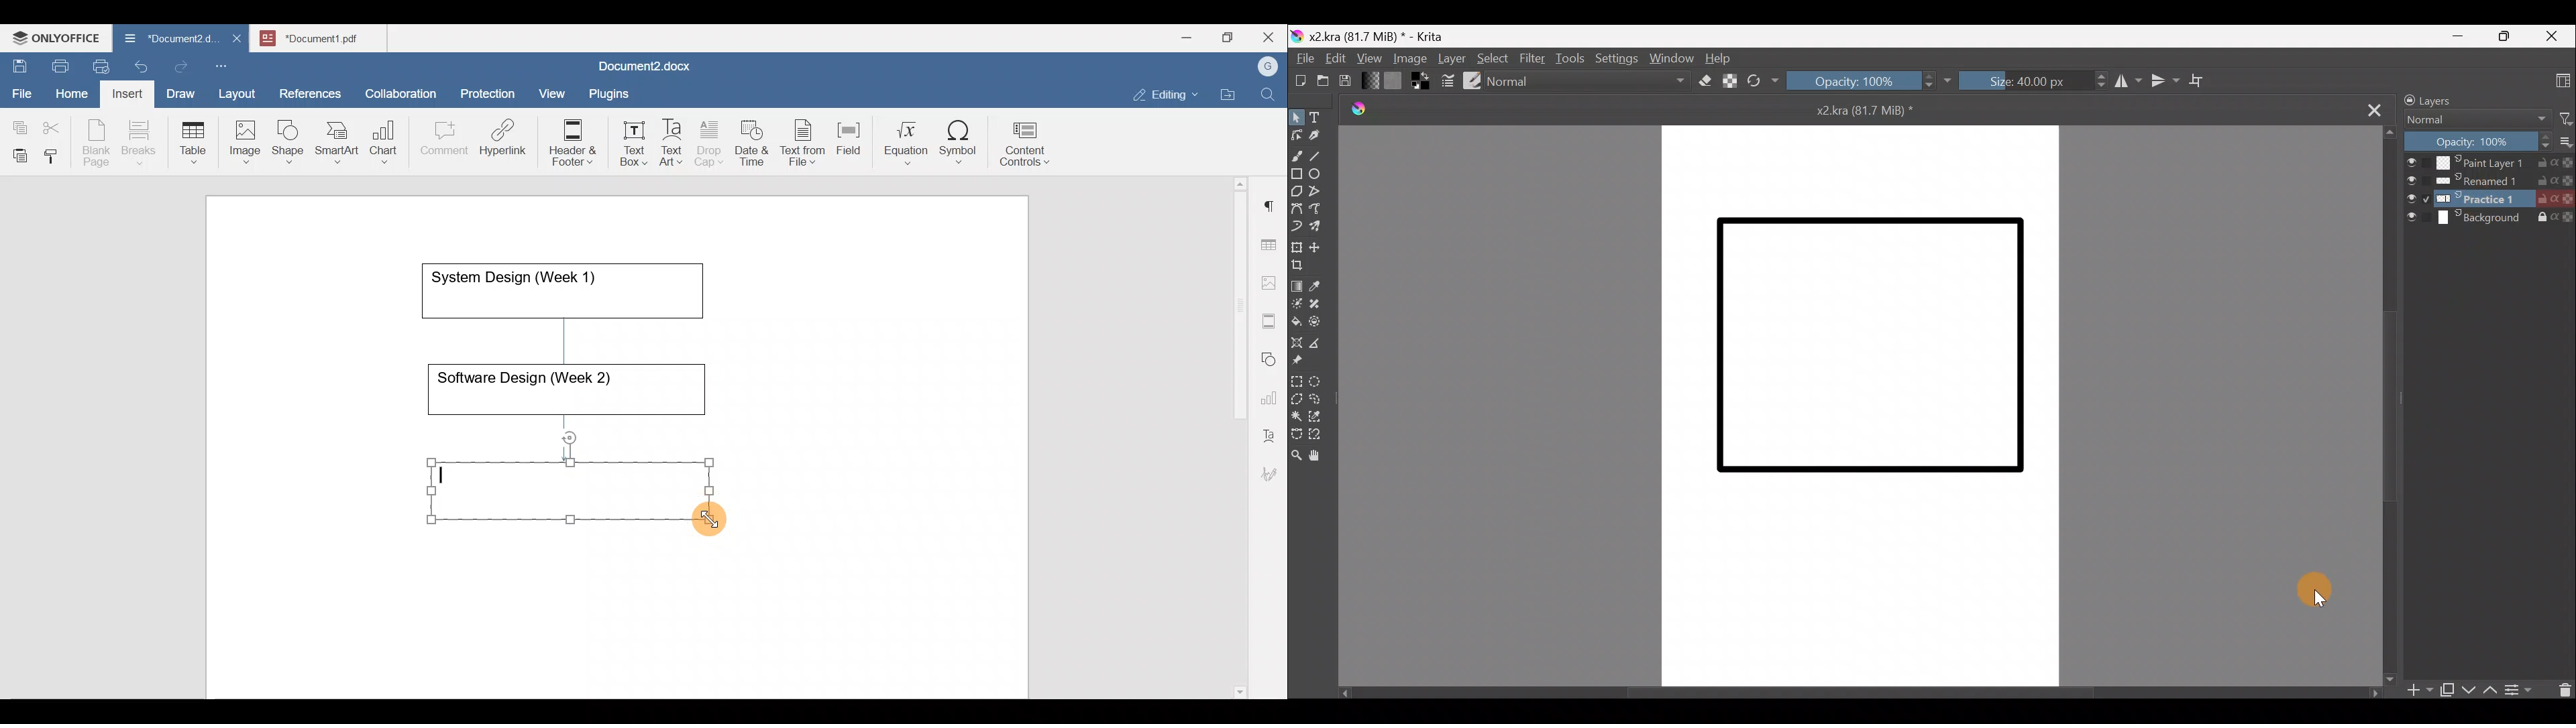  Describe the element at coordinates (2165, 76) in the screenshot. I see `Vertical mirror tool` at that location.